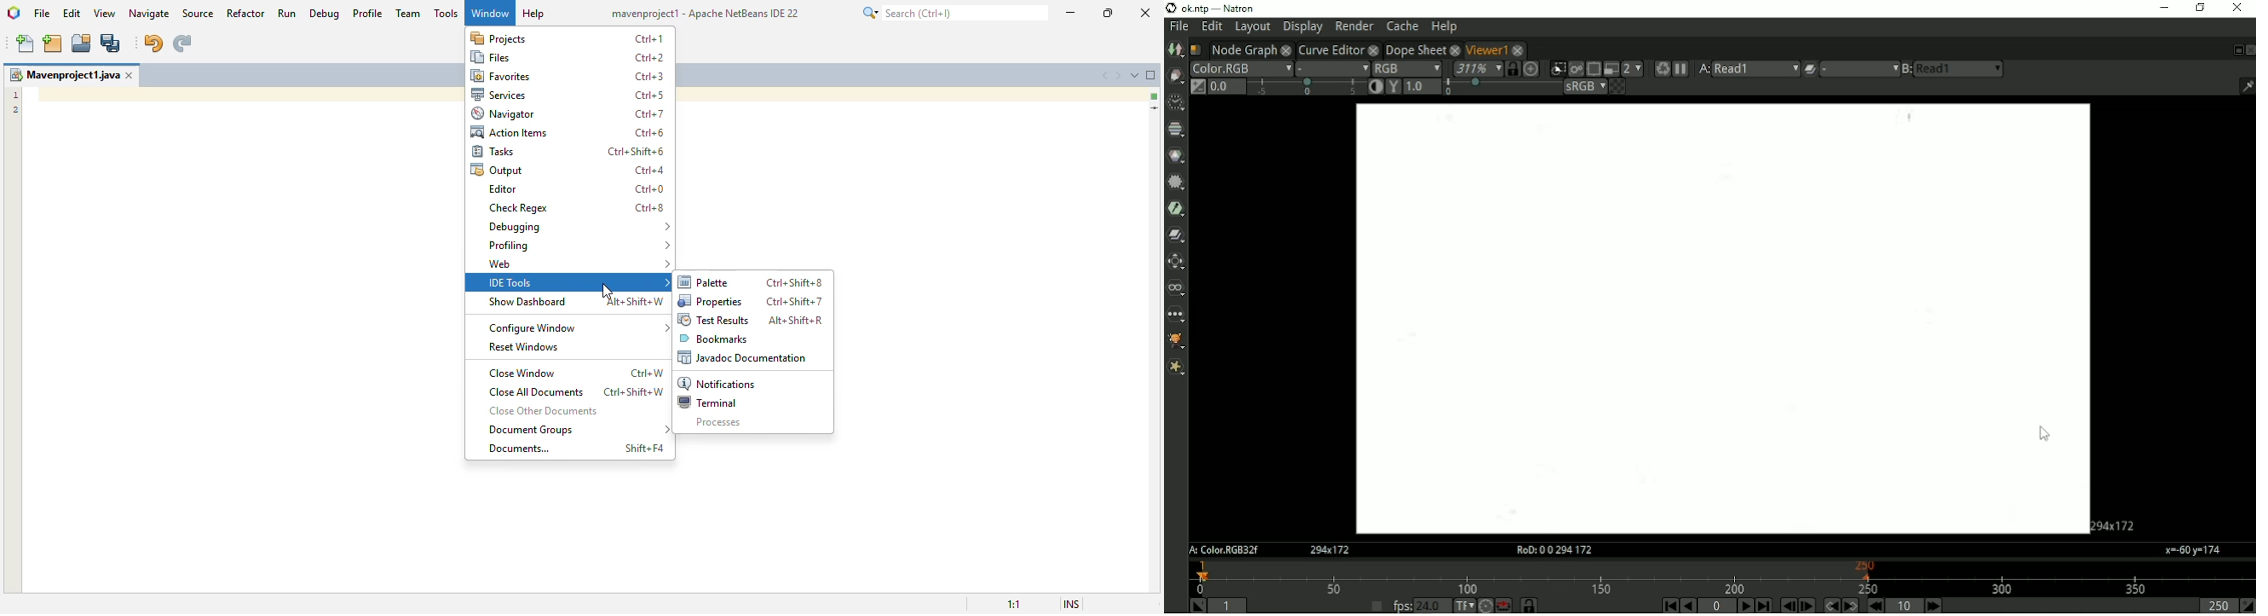  What do you see at coordinates (1177, 130) in the screenshot?
I see `Channel` at bounding box center [1177, 130].